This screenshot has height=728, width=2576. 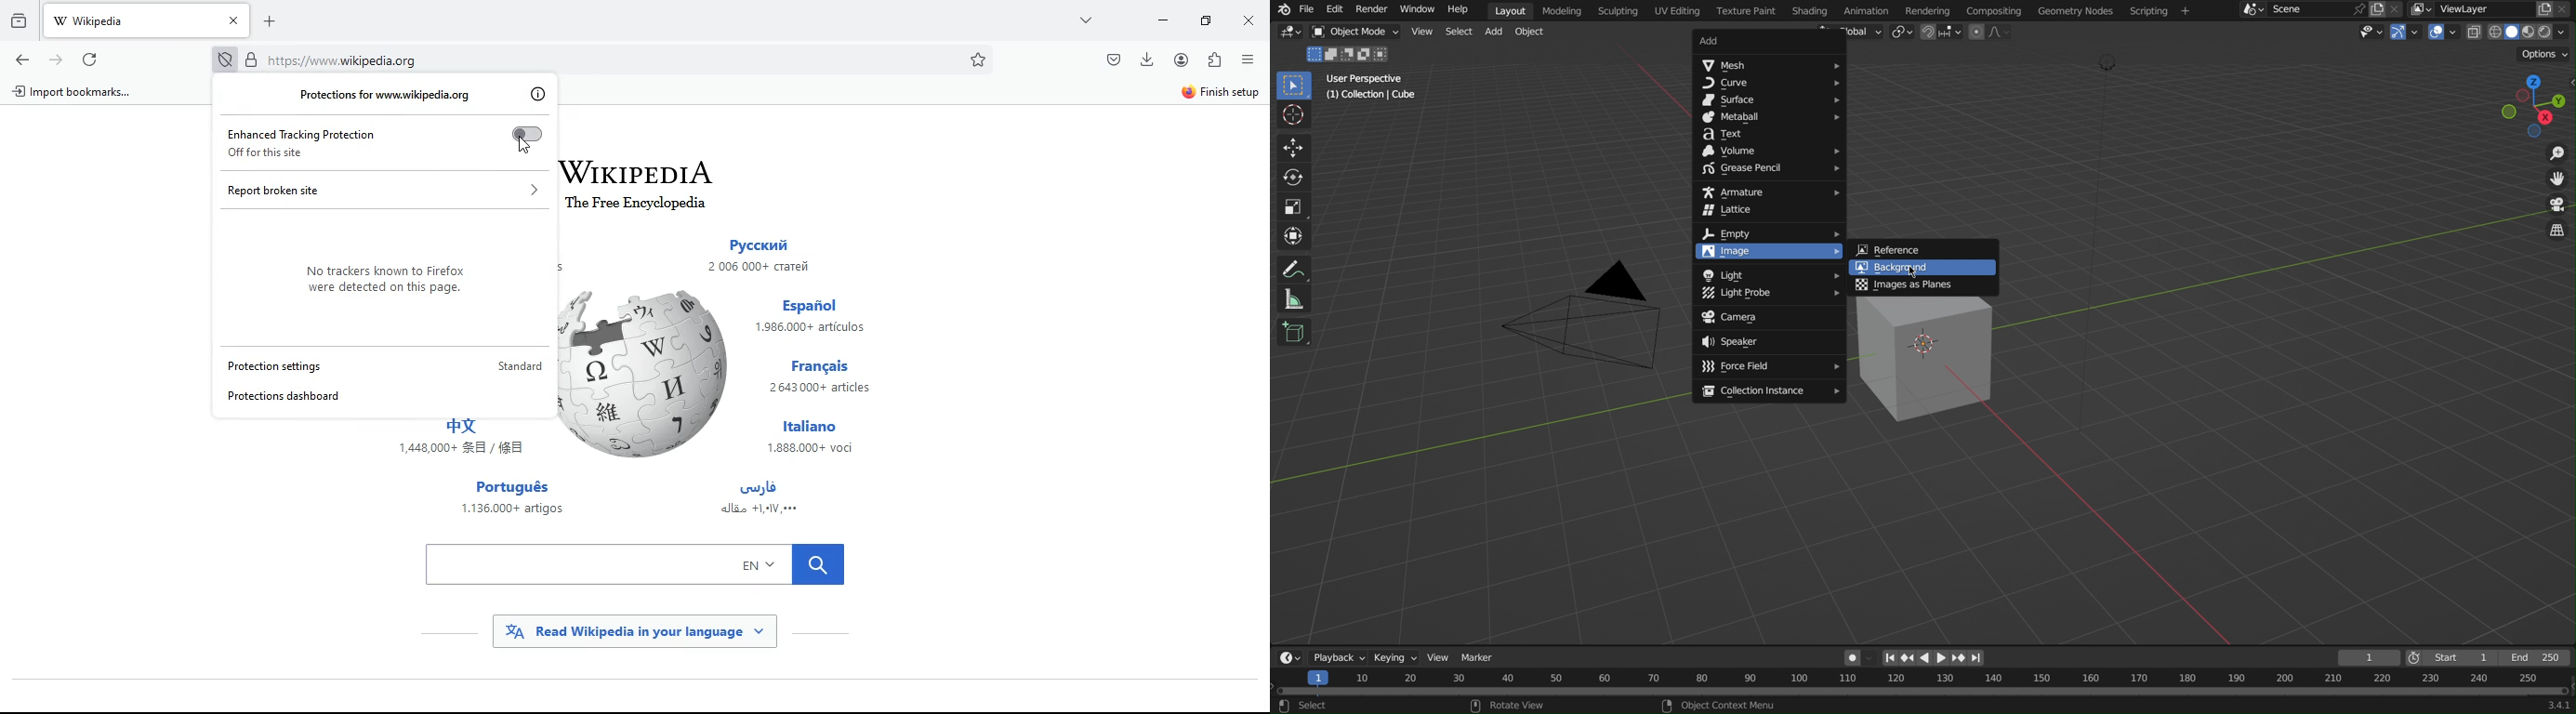 I want to click on forward, so click(x=59, y=59).